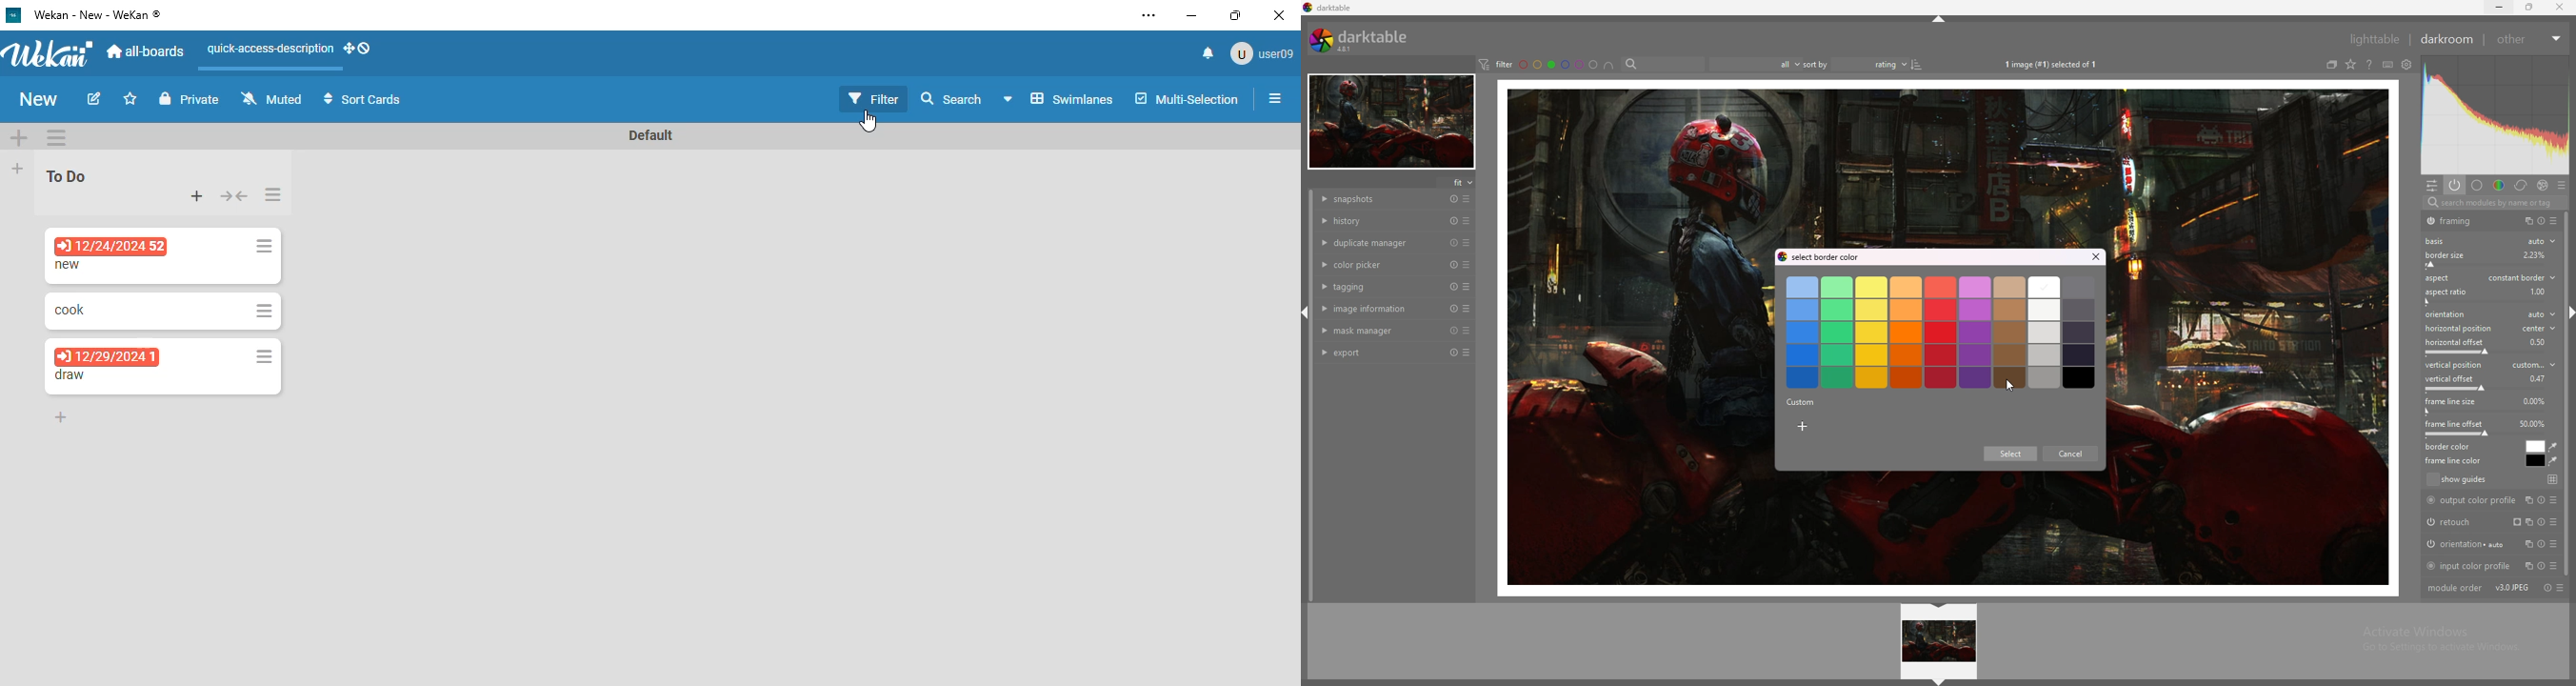 This screenshot has width=2576, height=700. What do you see at coordinates (1380, 263) in the screenshot?
I see `color picker` at bounding box center [1380, 263].